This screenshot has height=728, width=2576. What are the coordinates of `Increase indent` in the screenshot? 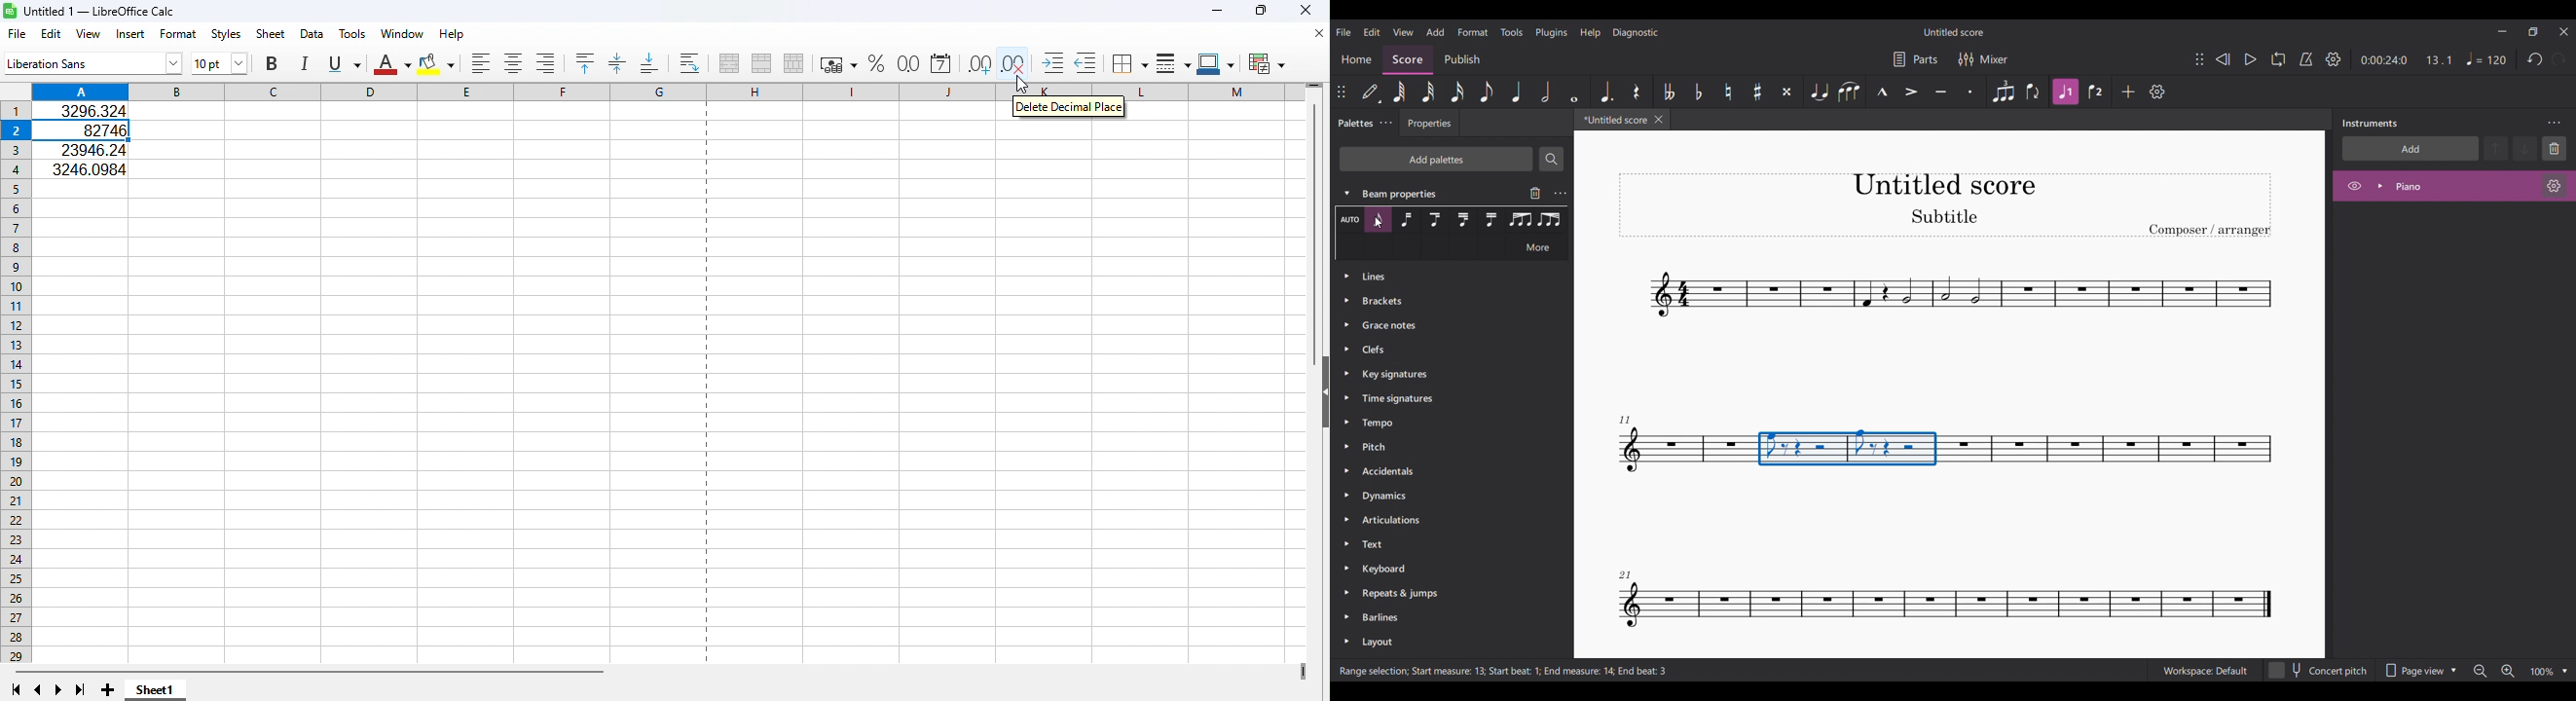 It's located at (1052, 62).